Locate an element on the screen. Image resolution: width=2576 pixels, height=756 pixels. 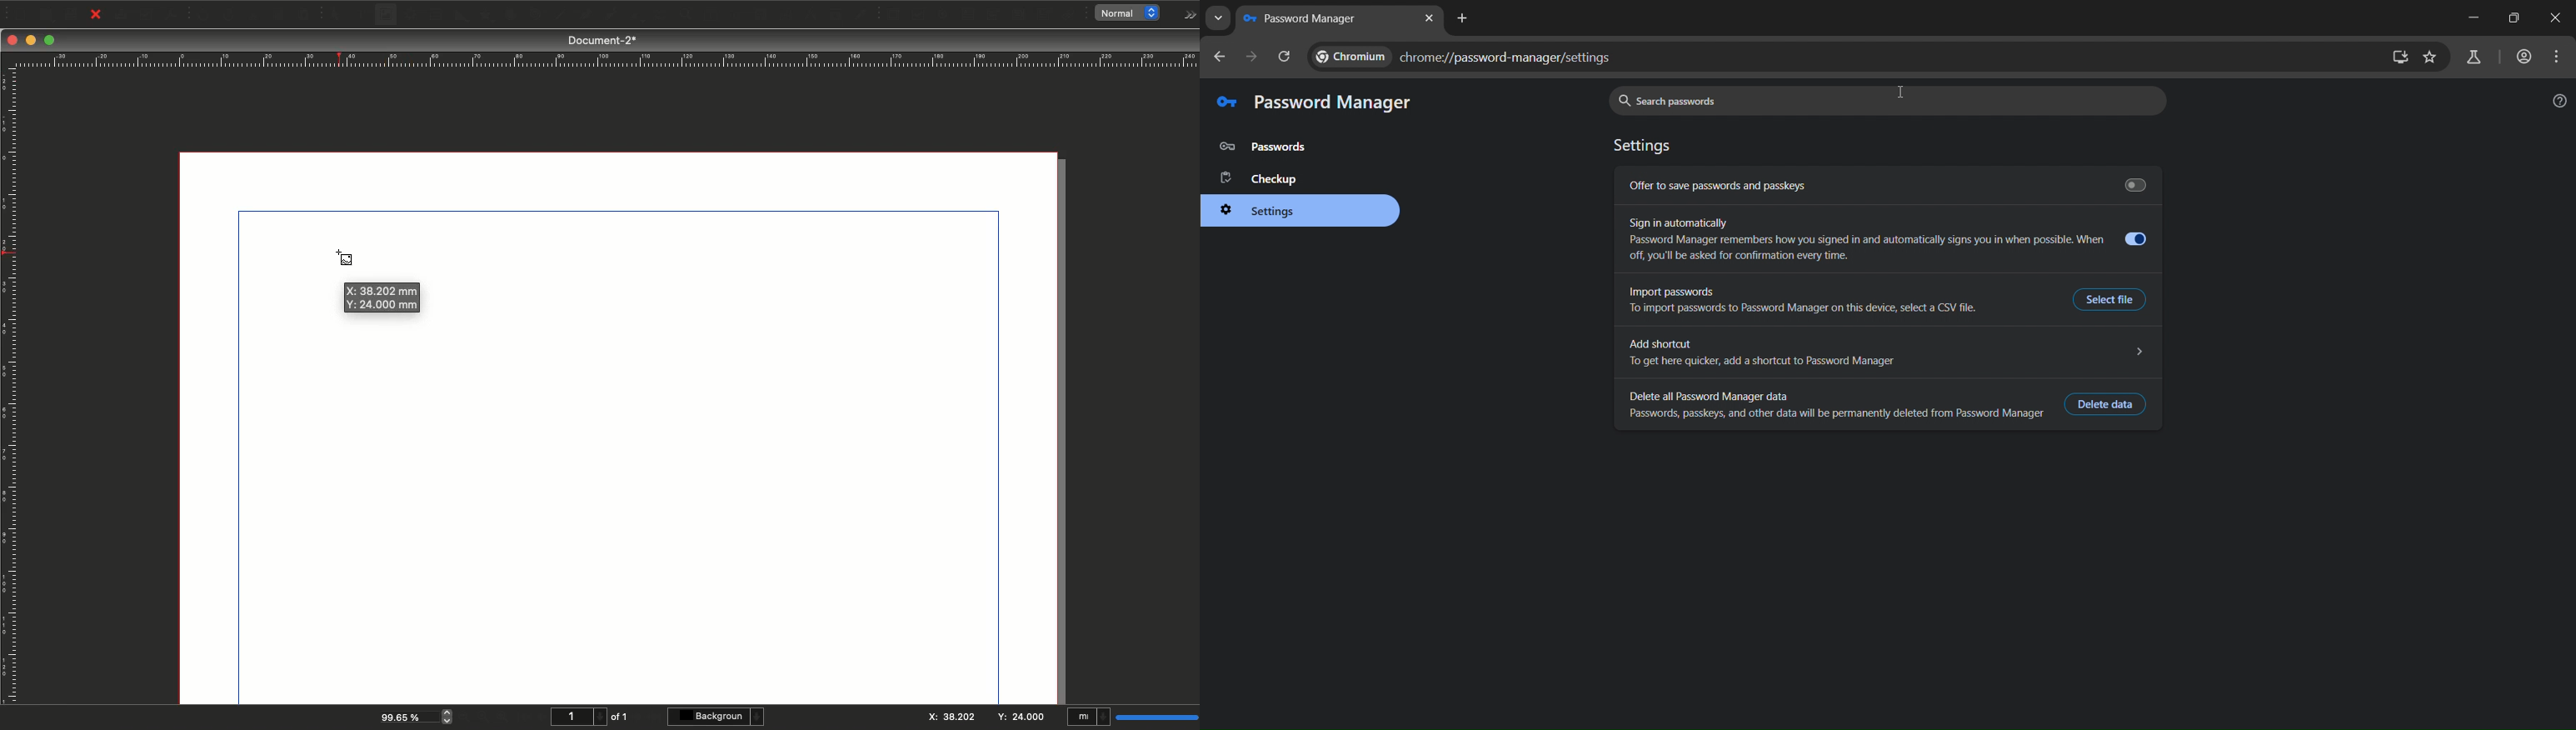
Options is located at coordinates (1186, 15).